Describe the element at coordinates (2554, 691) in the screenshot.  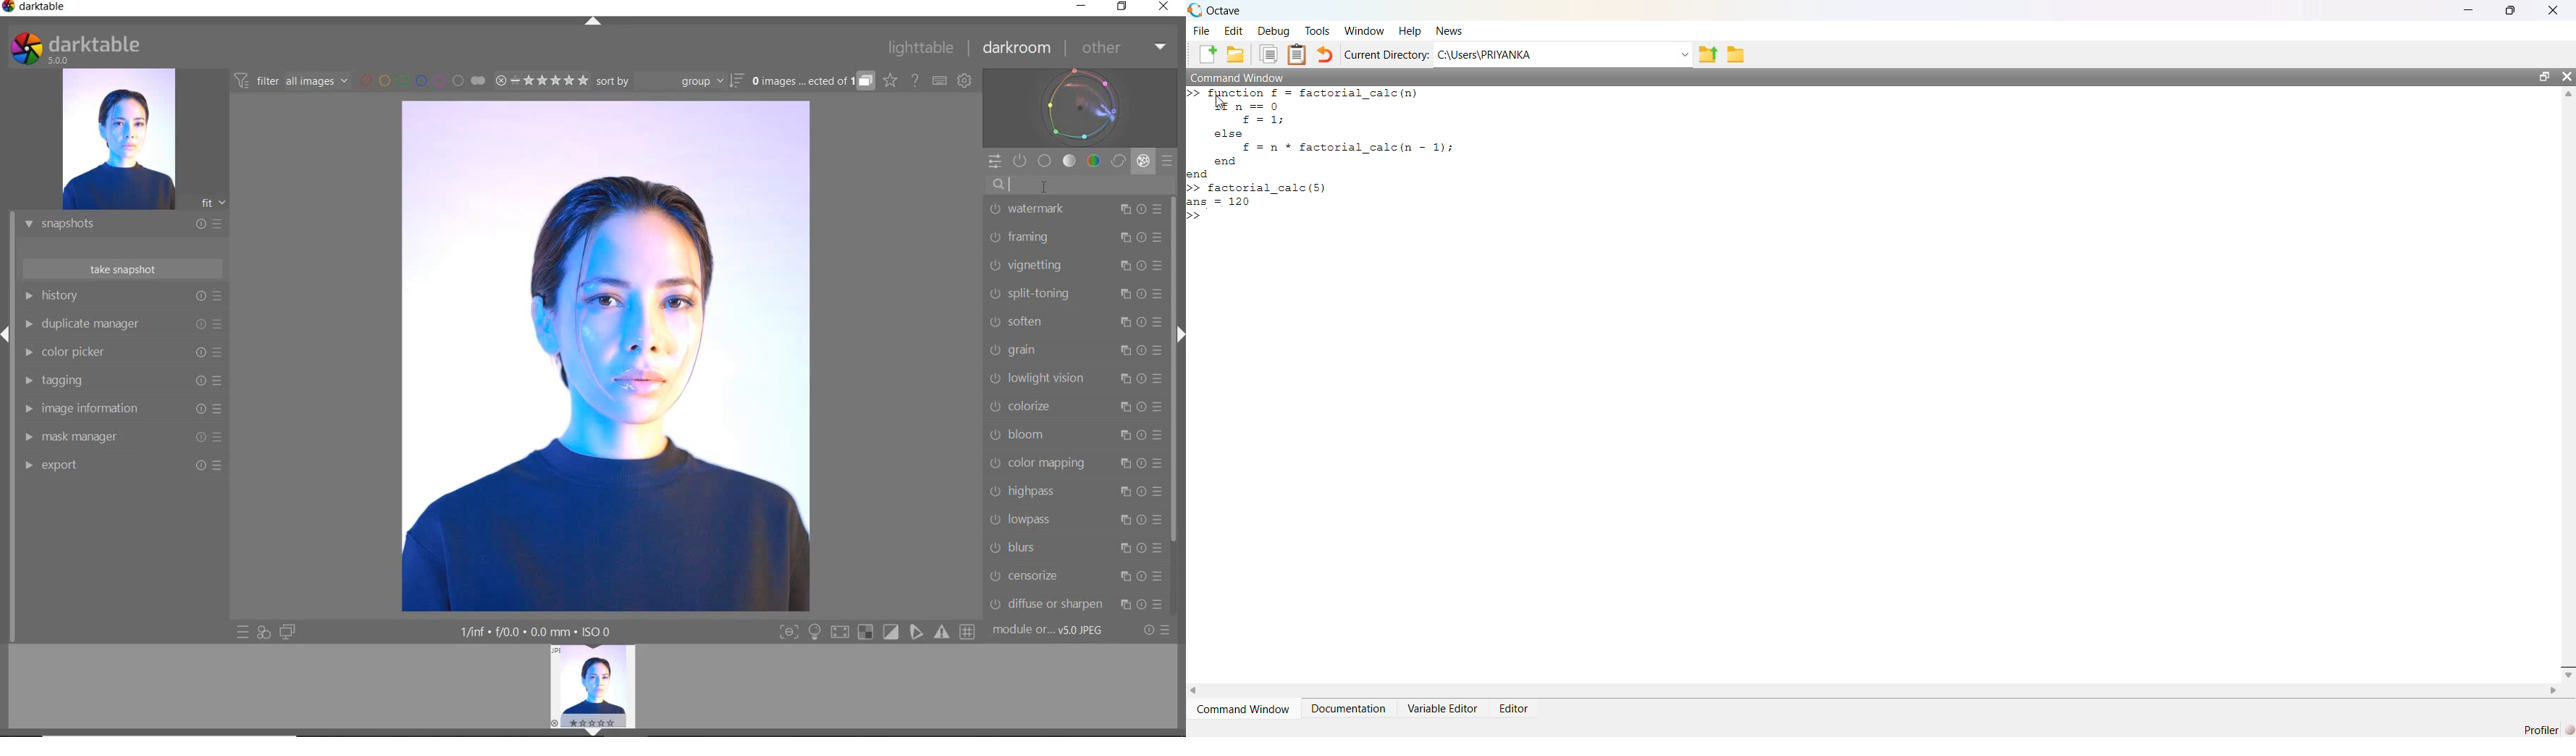
I see `scroll right` at that location.